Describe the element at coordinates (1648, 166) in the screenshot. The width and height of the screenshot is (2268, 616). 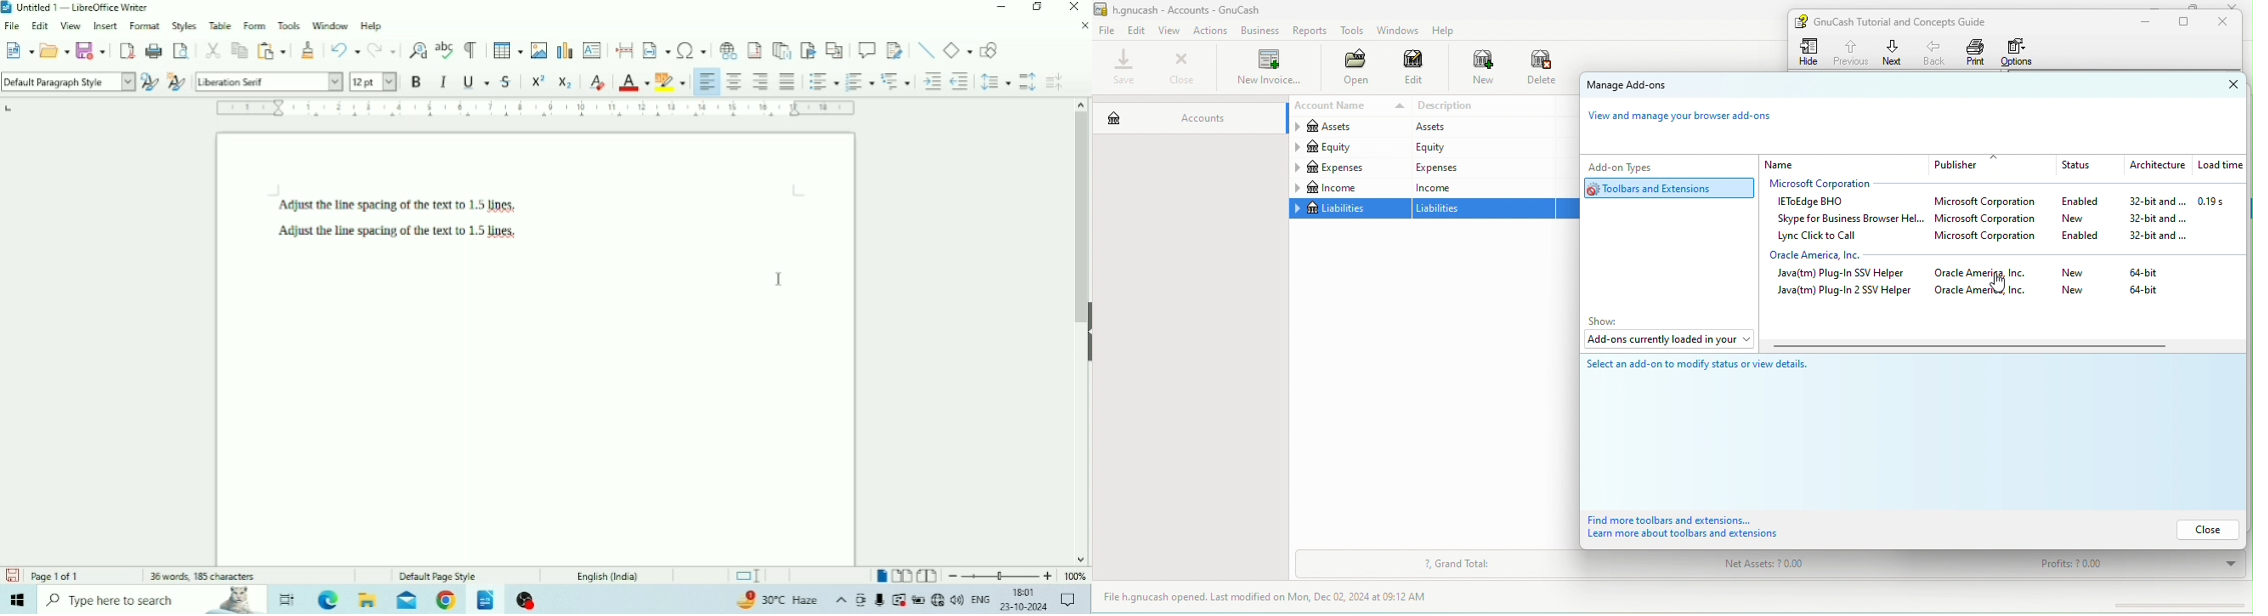
I see `add on types` at that location.